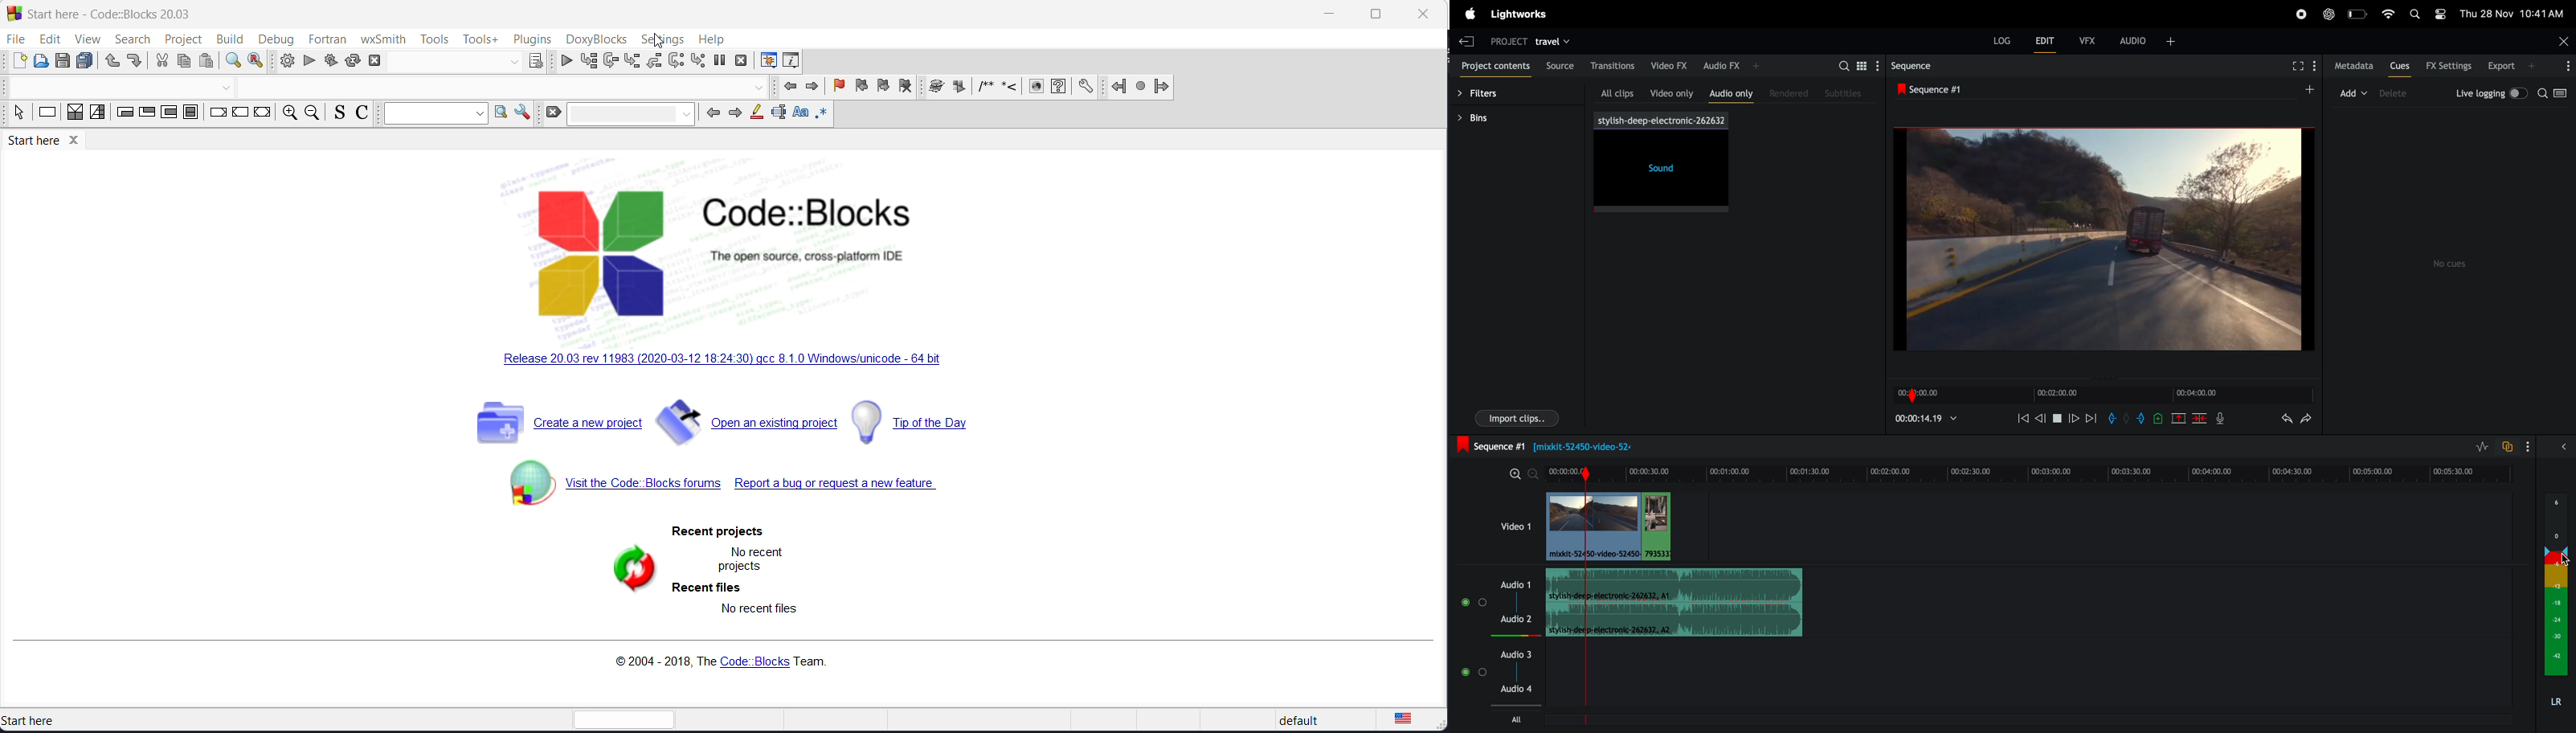 The width and height of the screenshot is (2576, 756). Describe the element at coordinates (2358, 13) in the screenshot. I see `battery` at that location.